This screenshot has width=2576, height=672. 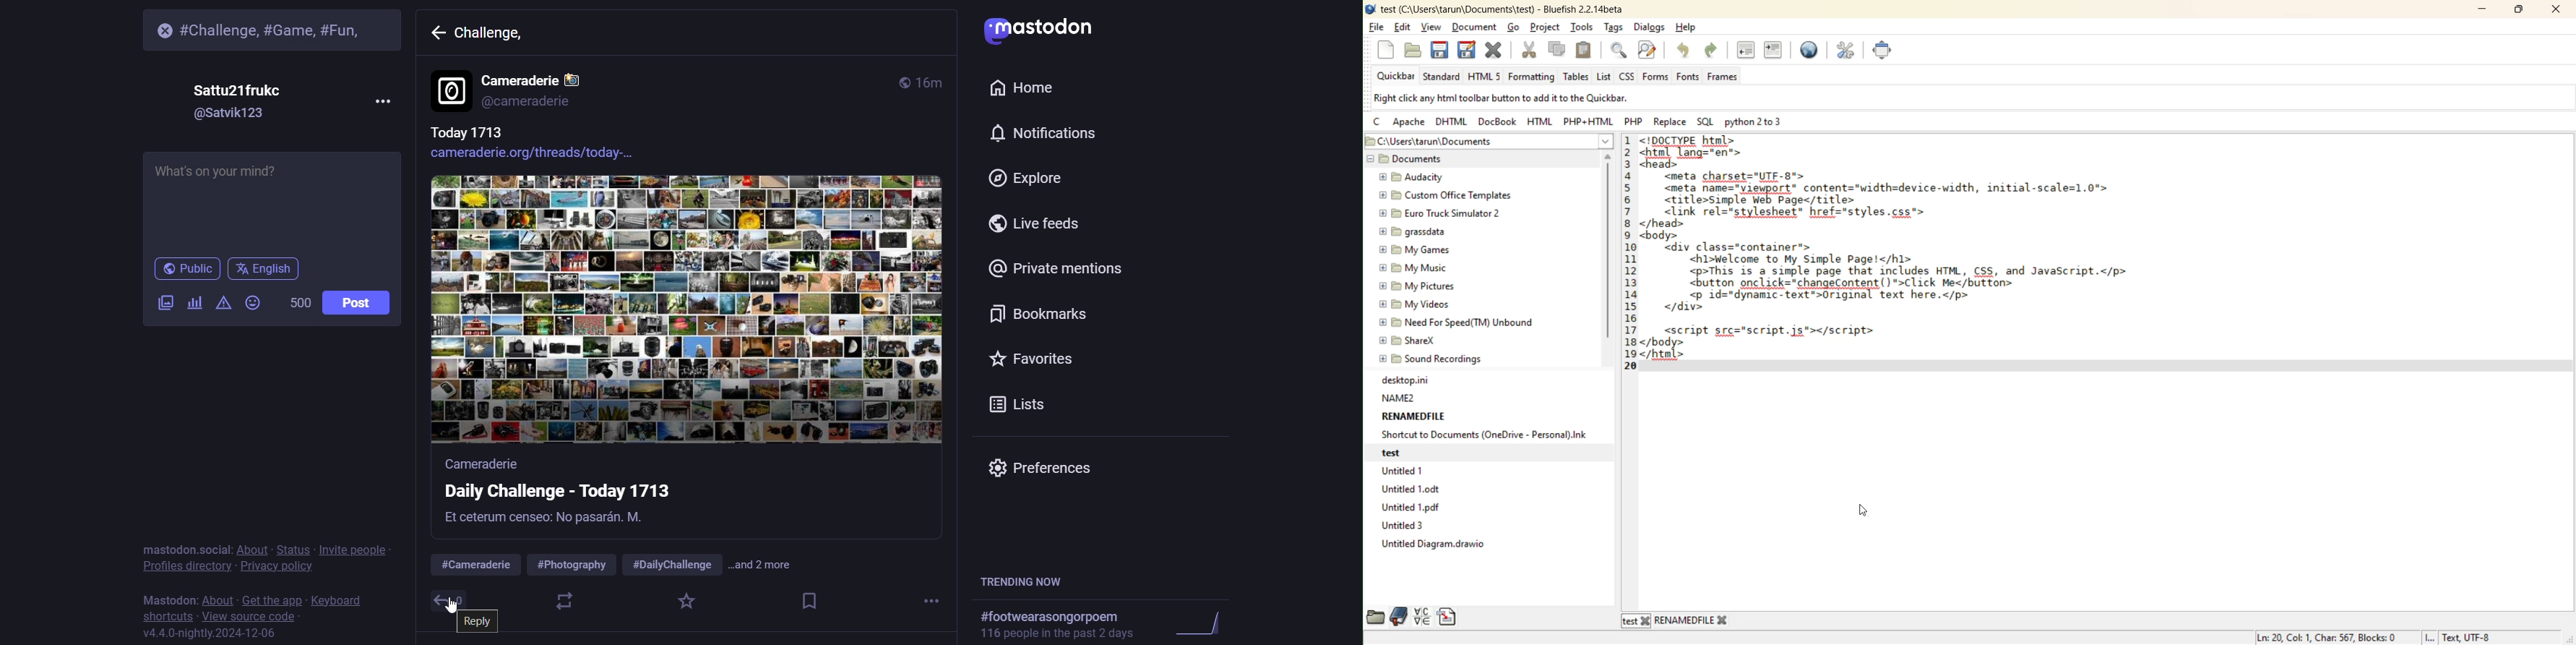 What do you see at coordinates (186, 566) in the screenshot?
I see `profile dirctory` at bounding box center [186, 566].